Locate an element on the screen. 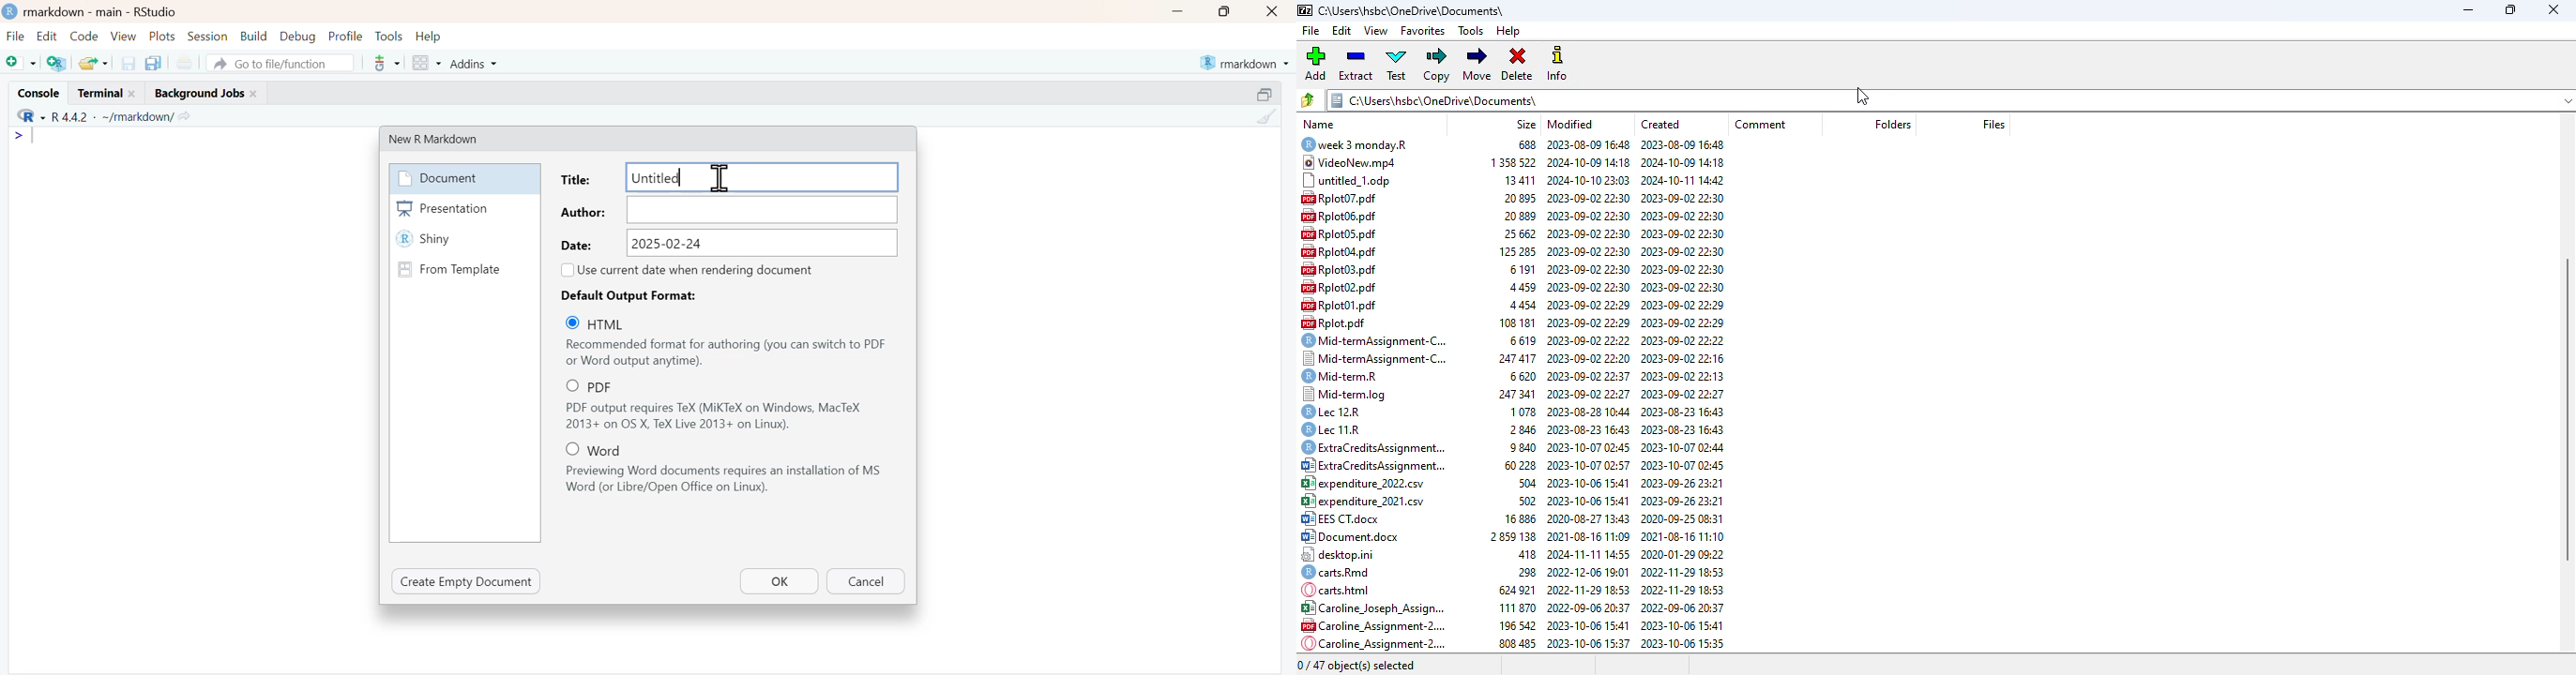 The width and height of the screenshot is (2576, 700). 2023-09-02 22:30 is located at coordinates (1682, 232).